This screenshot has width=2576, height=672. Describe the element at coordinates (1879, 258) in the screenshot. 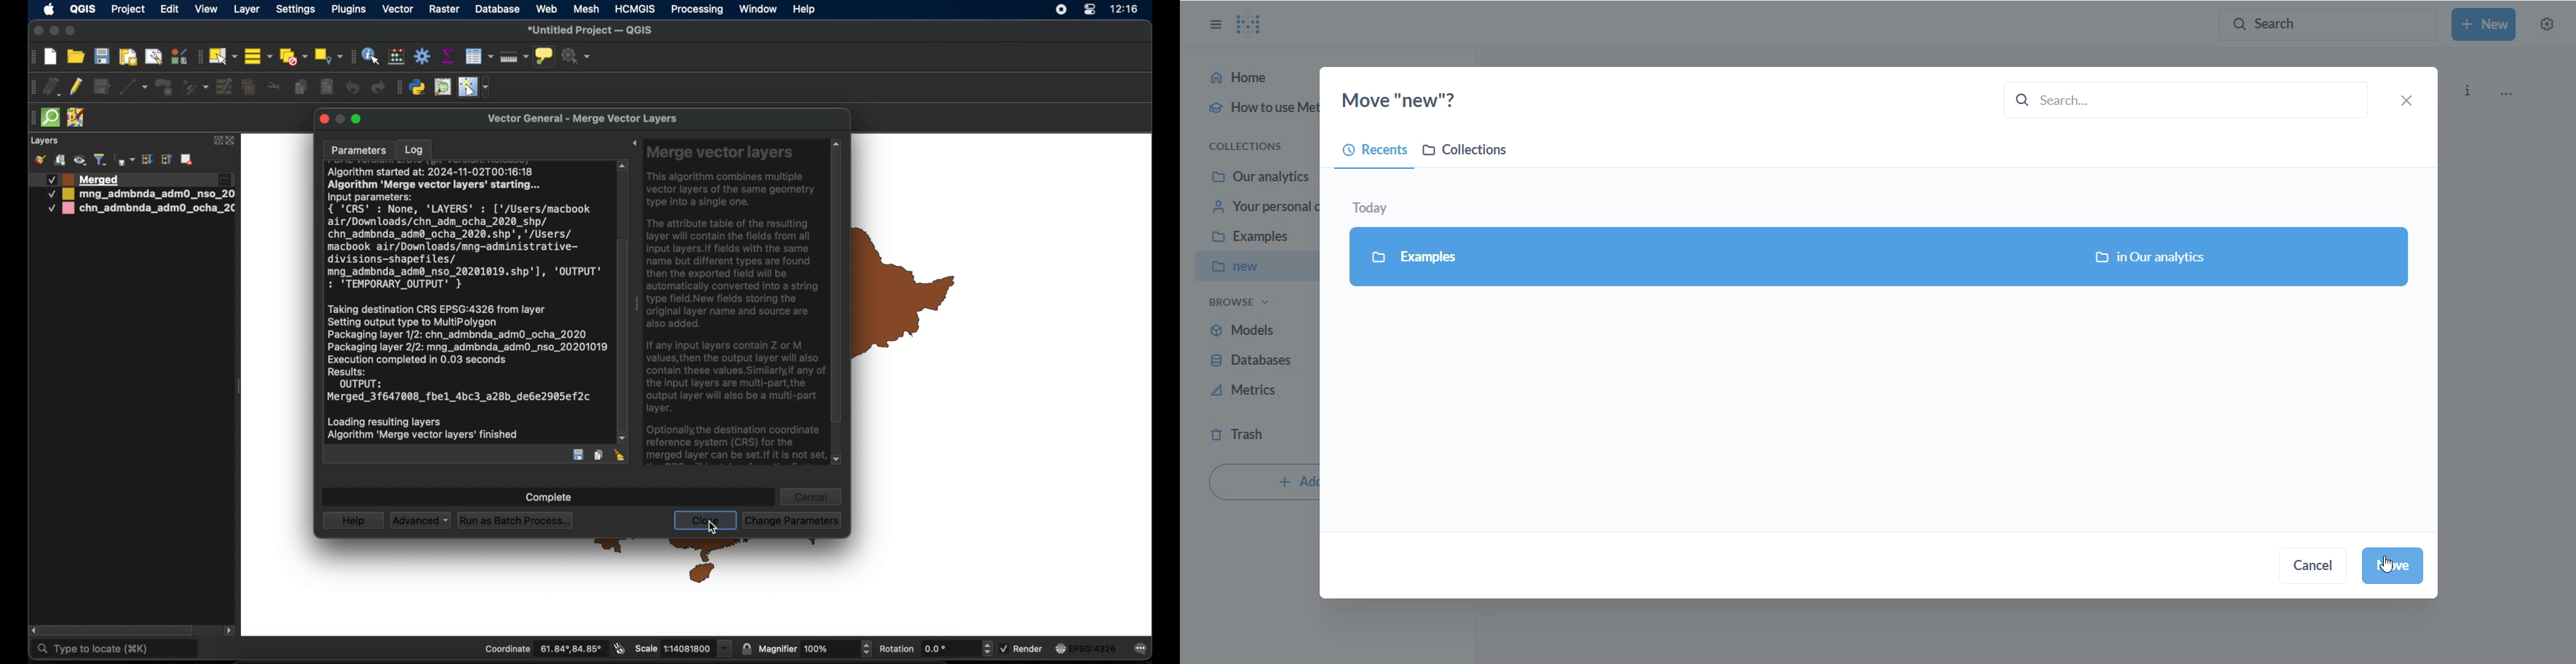

I see `SELECTED` at that location.